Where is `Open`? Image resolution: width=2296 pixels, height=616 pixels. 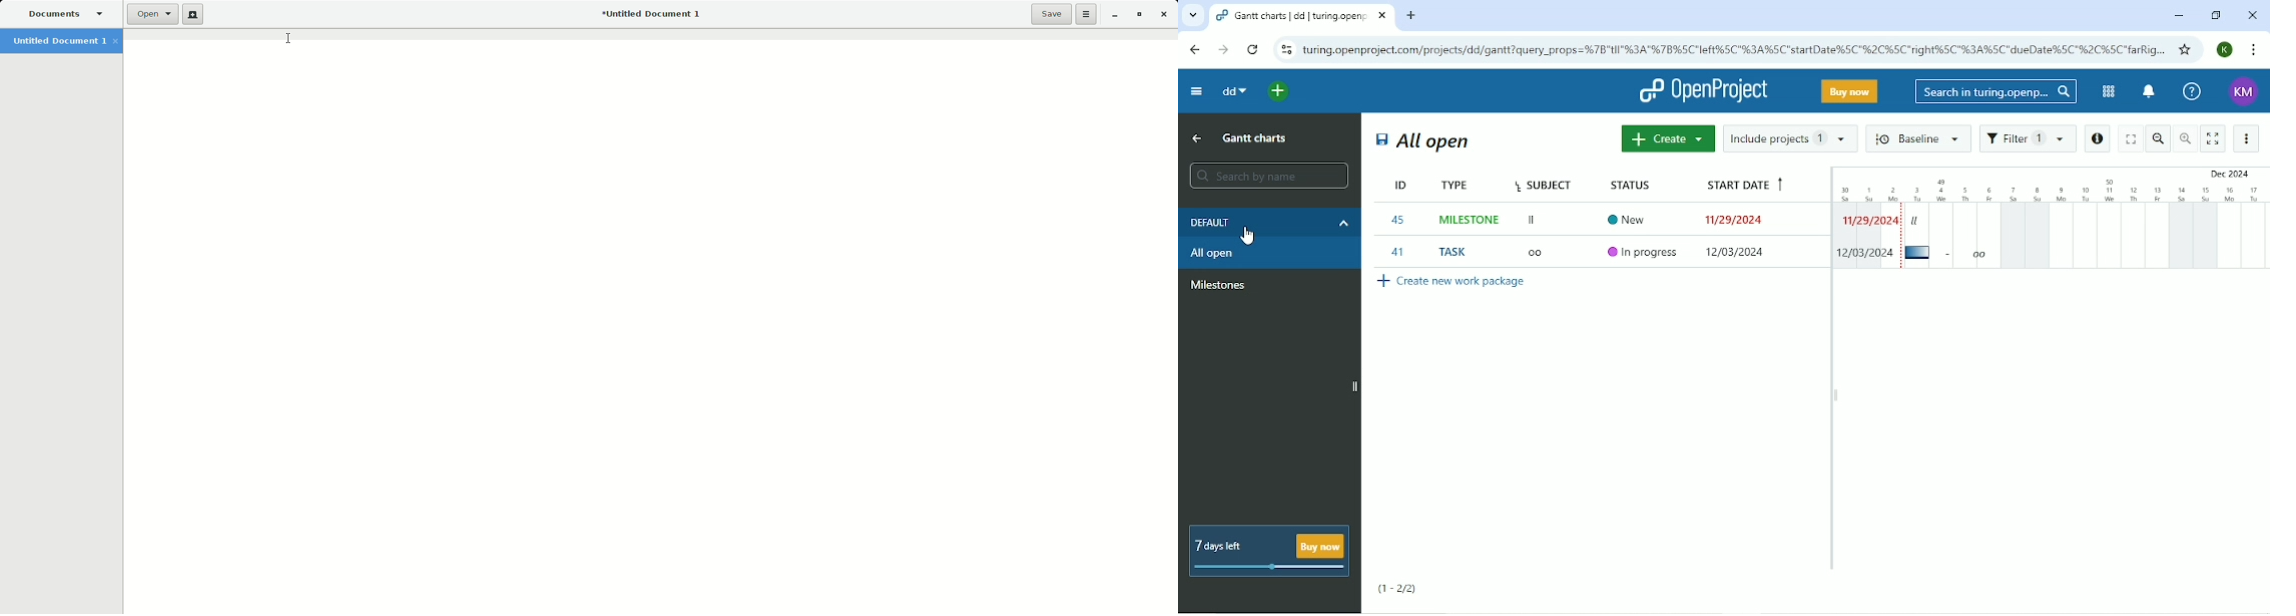
Open is located at coordinates (151, 14).